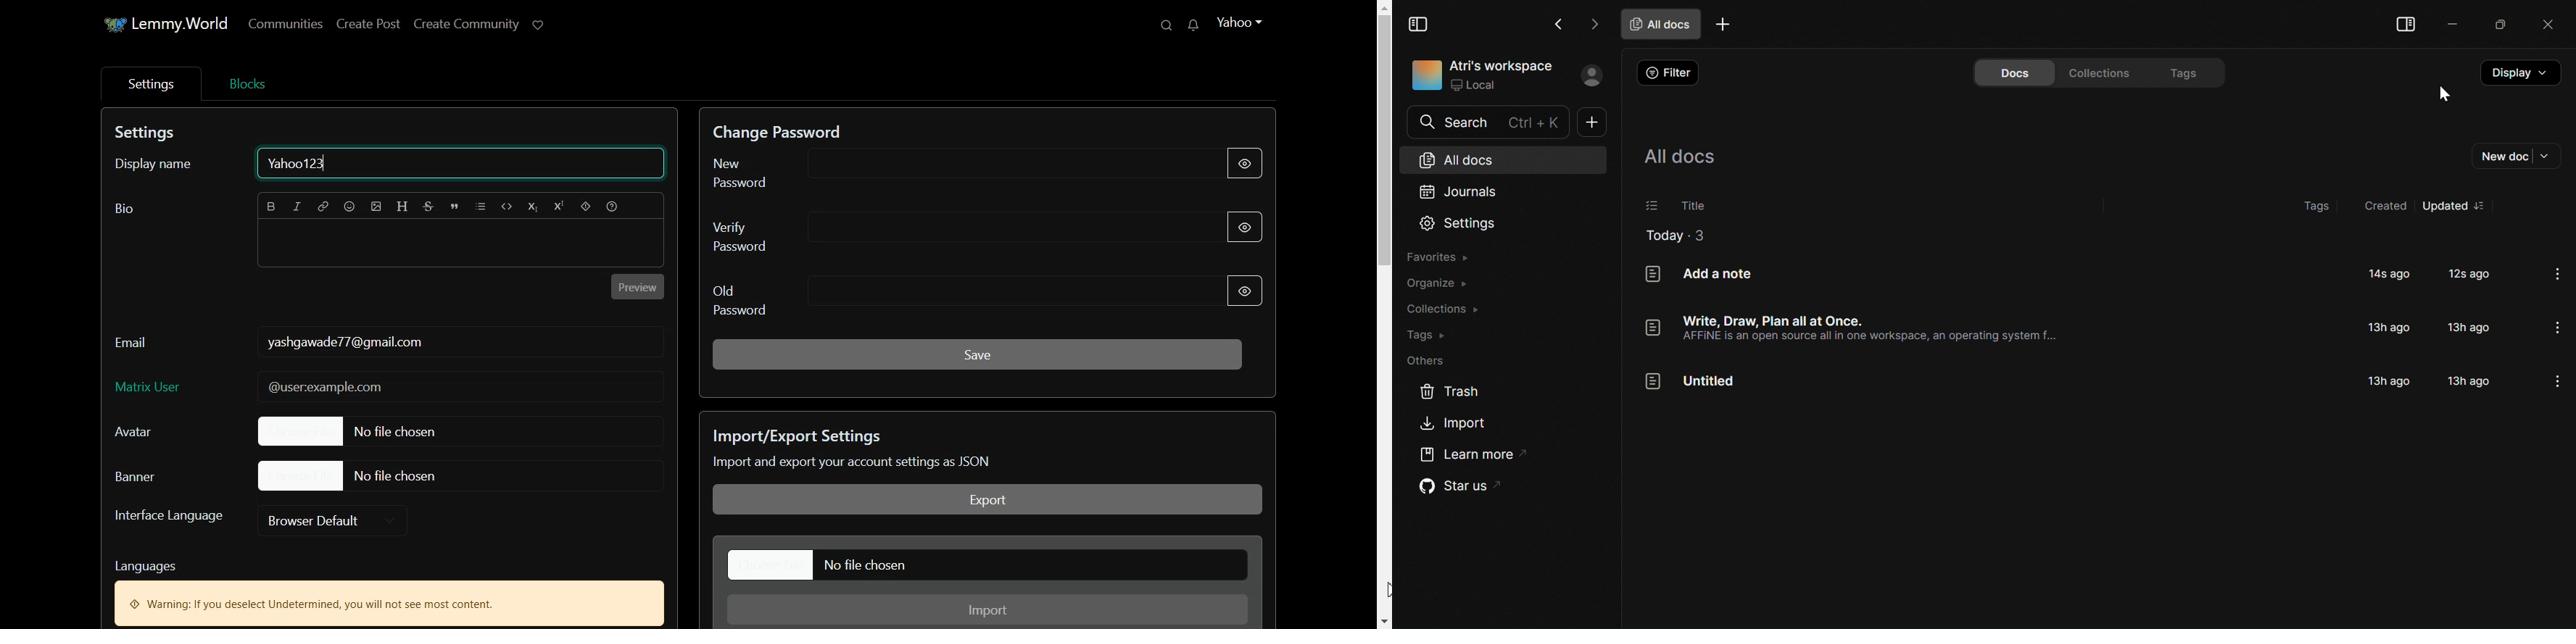 This screenshot has width=2576, height=644. I want to click on Settings, so click(149, 83).